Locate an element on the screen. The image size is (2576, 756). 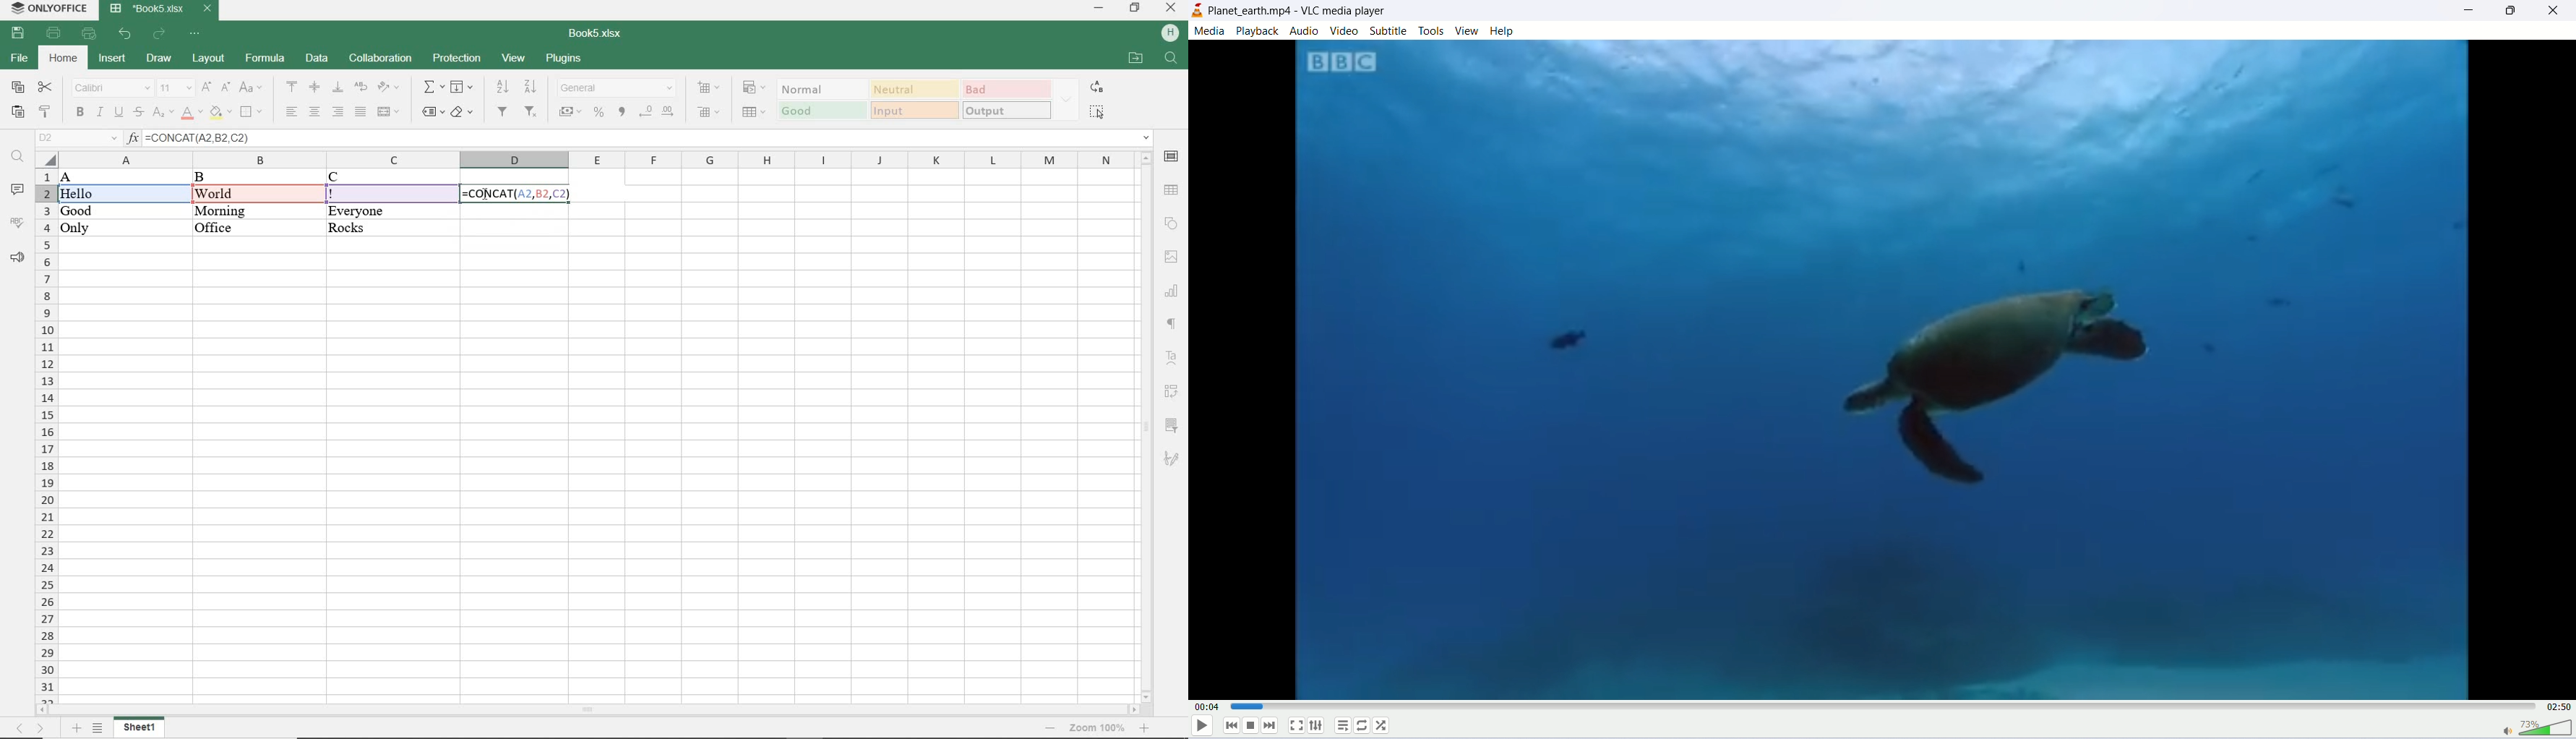
COLLABORATION is located at coordinates (379, 58).